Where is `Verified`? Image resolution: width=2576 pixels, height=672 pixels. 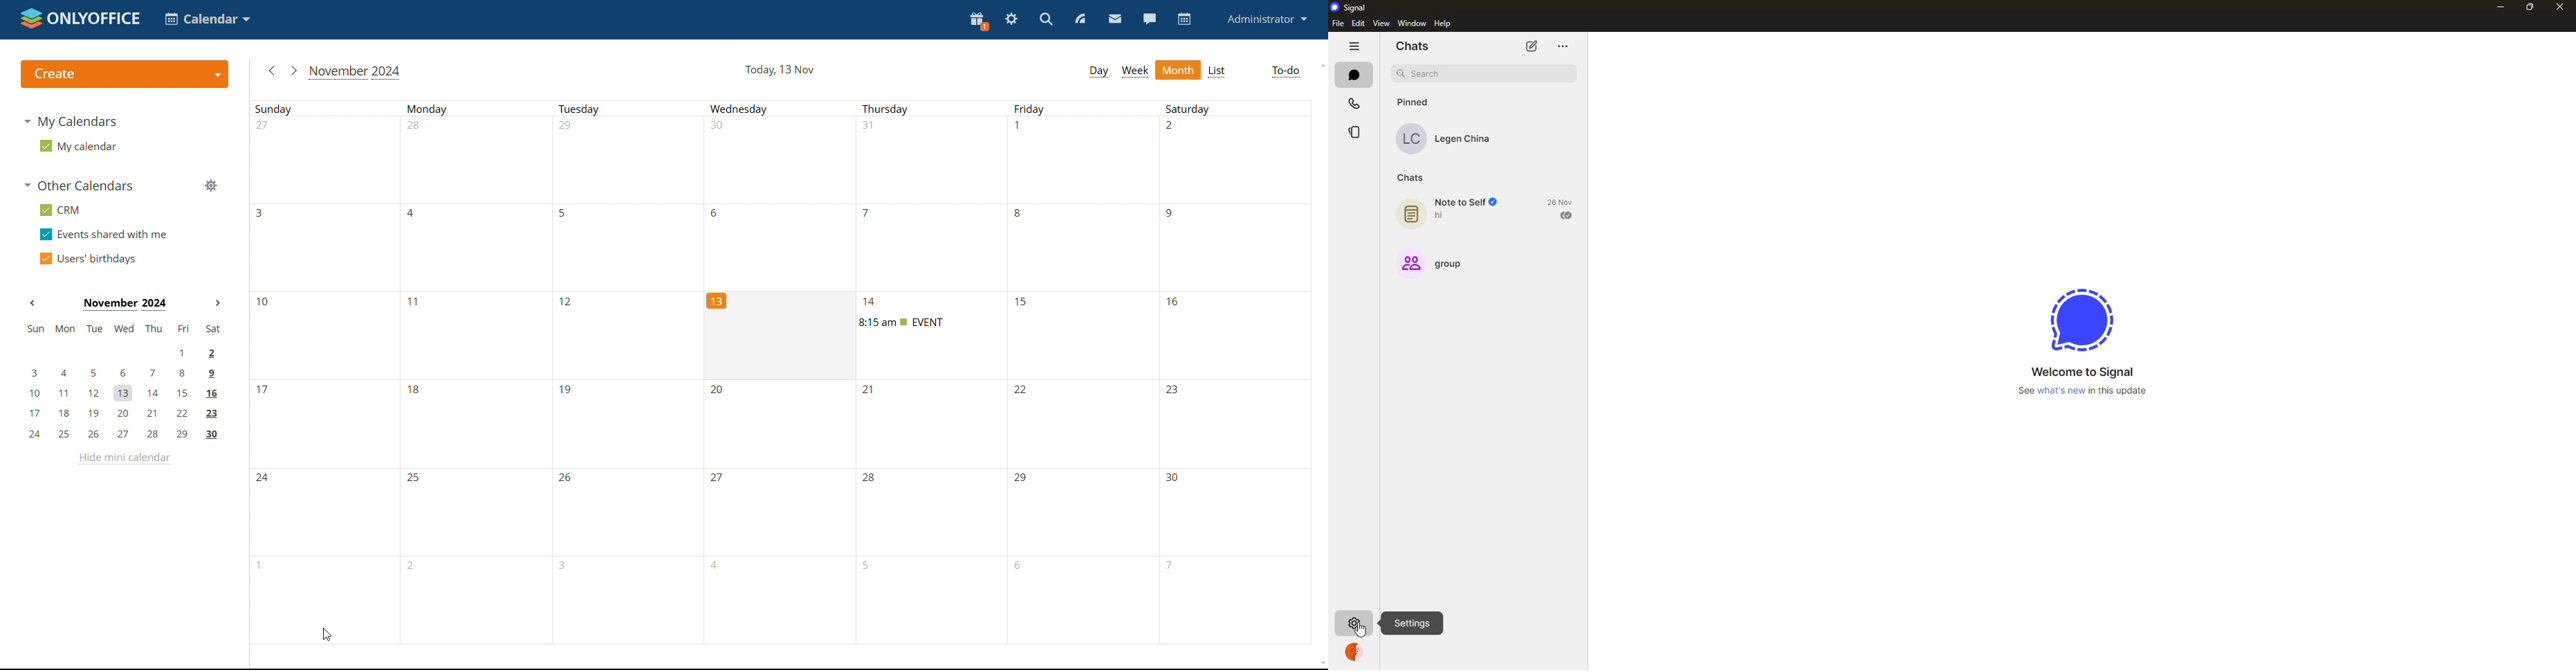
Verified is located at coordinates (1498, 203).